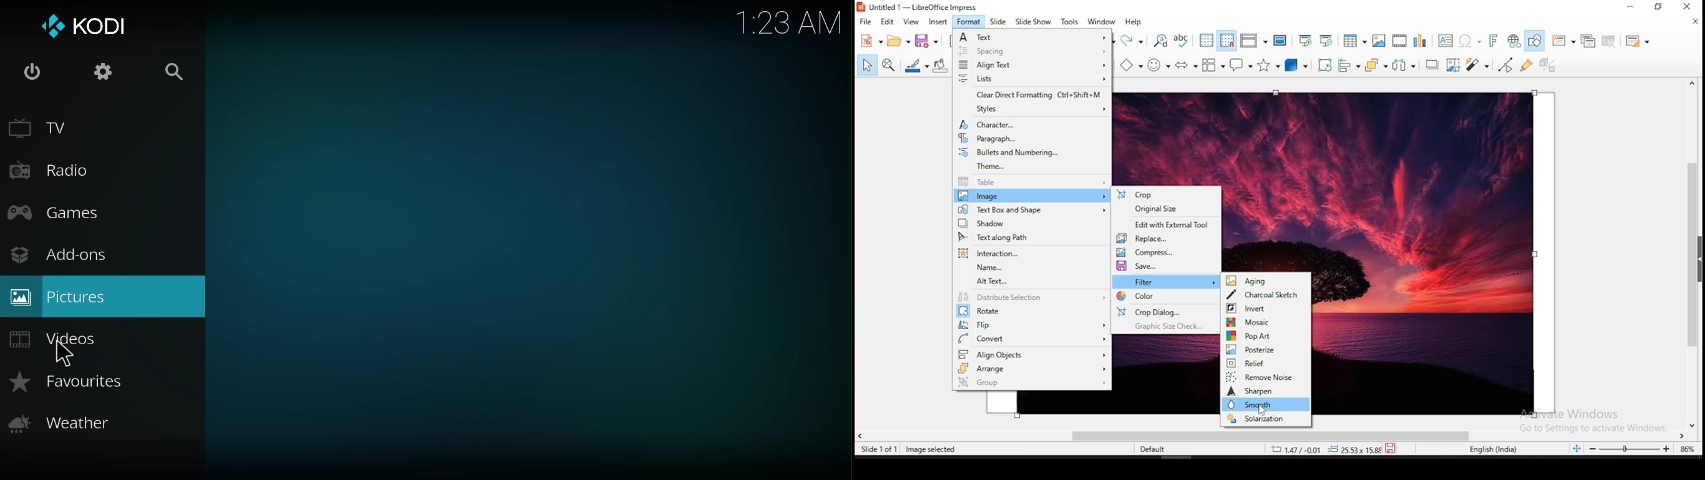 The width and height of the screenshot is (1708, 504). Describe the element at coordinates (1305, 39) in the screenshot. I see `start from first slide` at that location.